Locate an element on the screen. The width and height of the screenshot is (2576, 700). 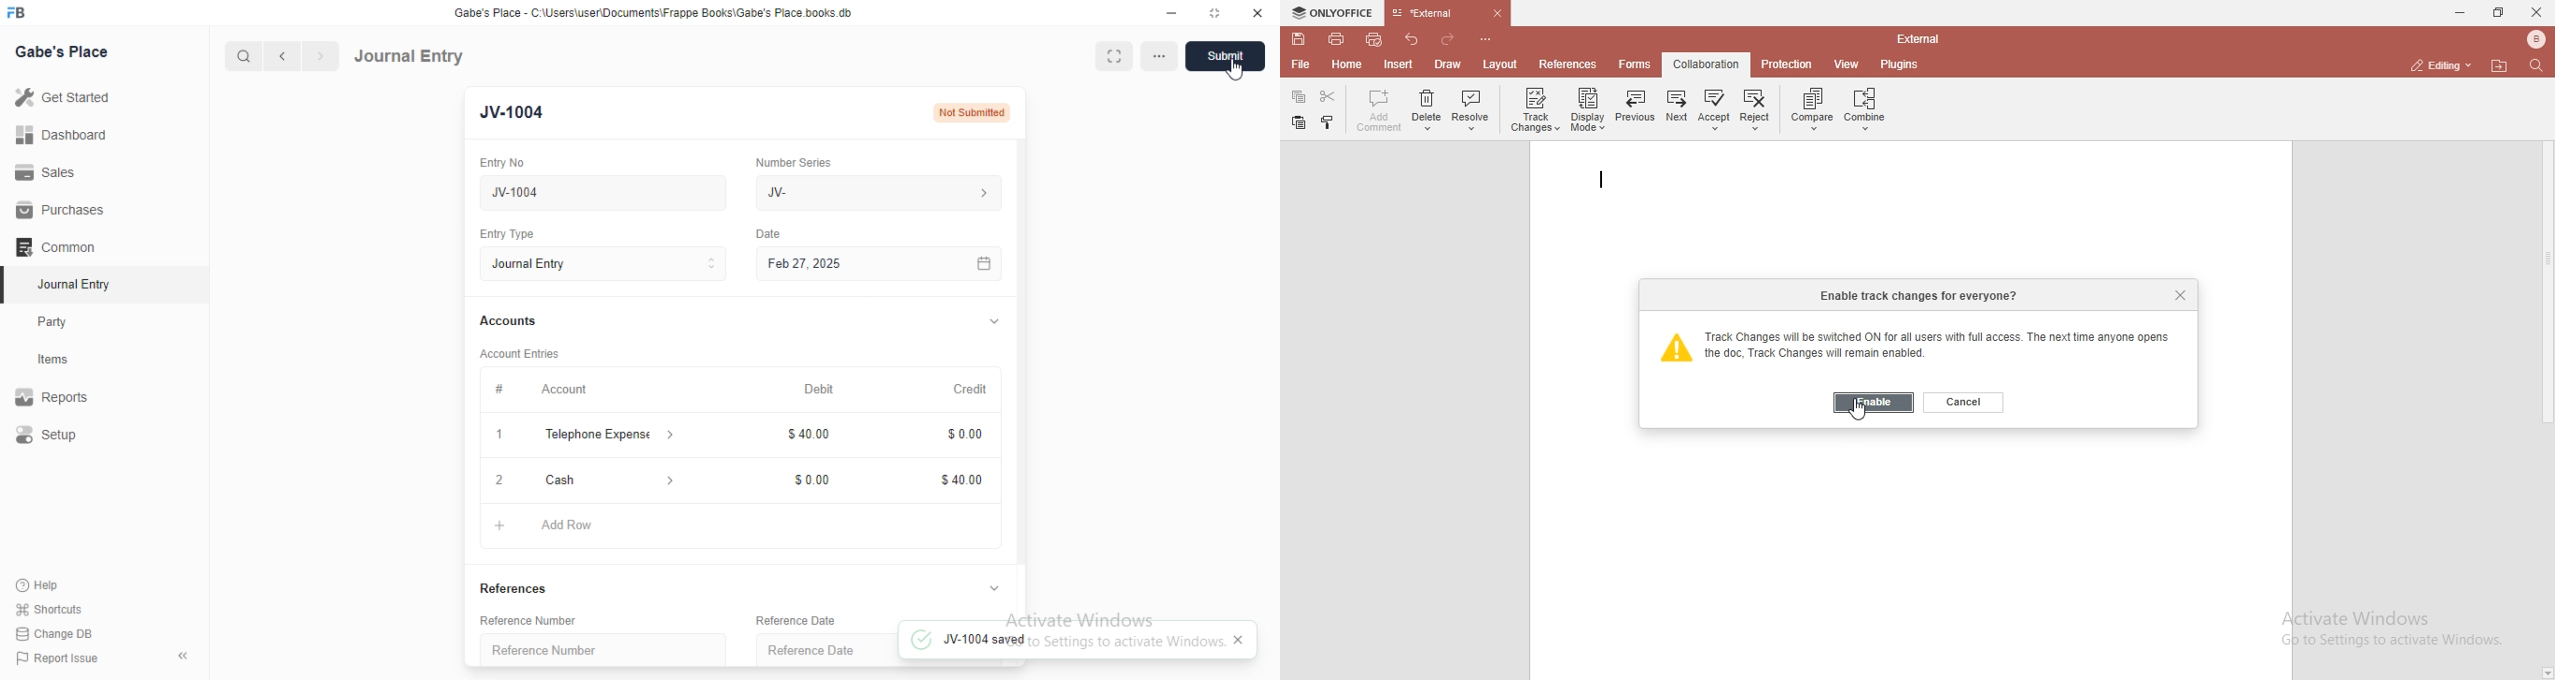
More options is located at coordinates (1156, 56).